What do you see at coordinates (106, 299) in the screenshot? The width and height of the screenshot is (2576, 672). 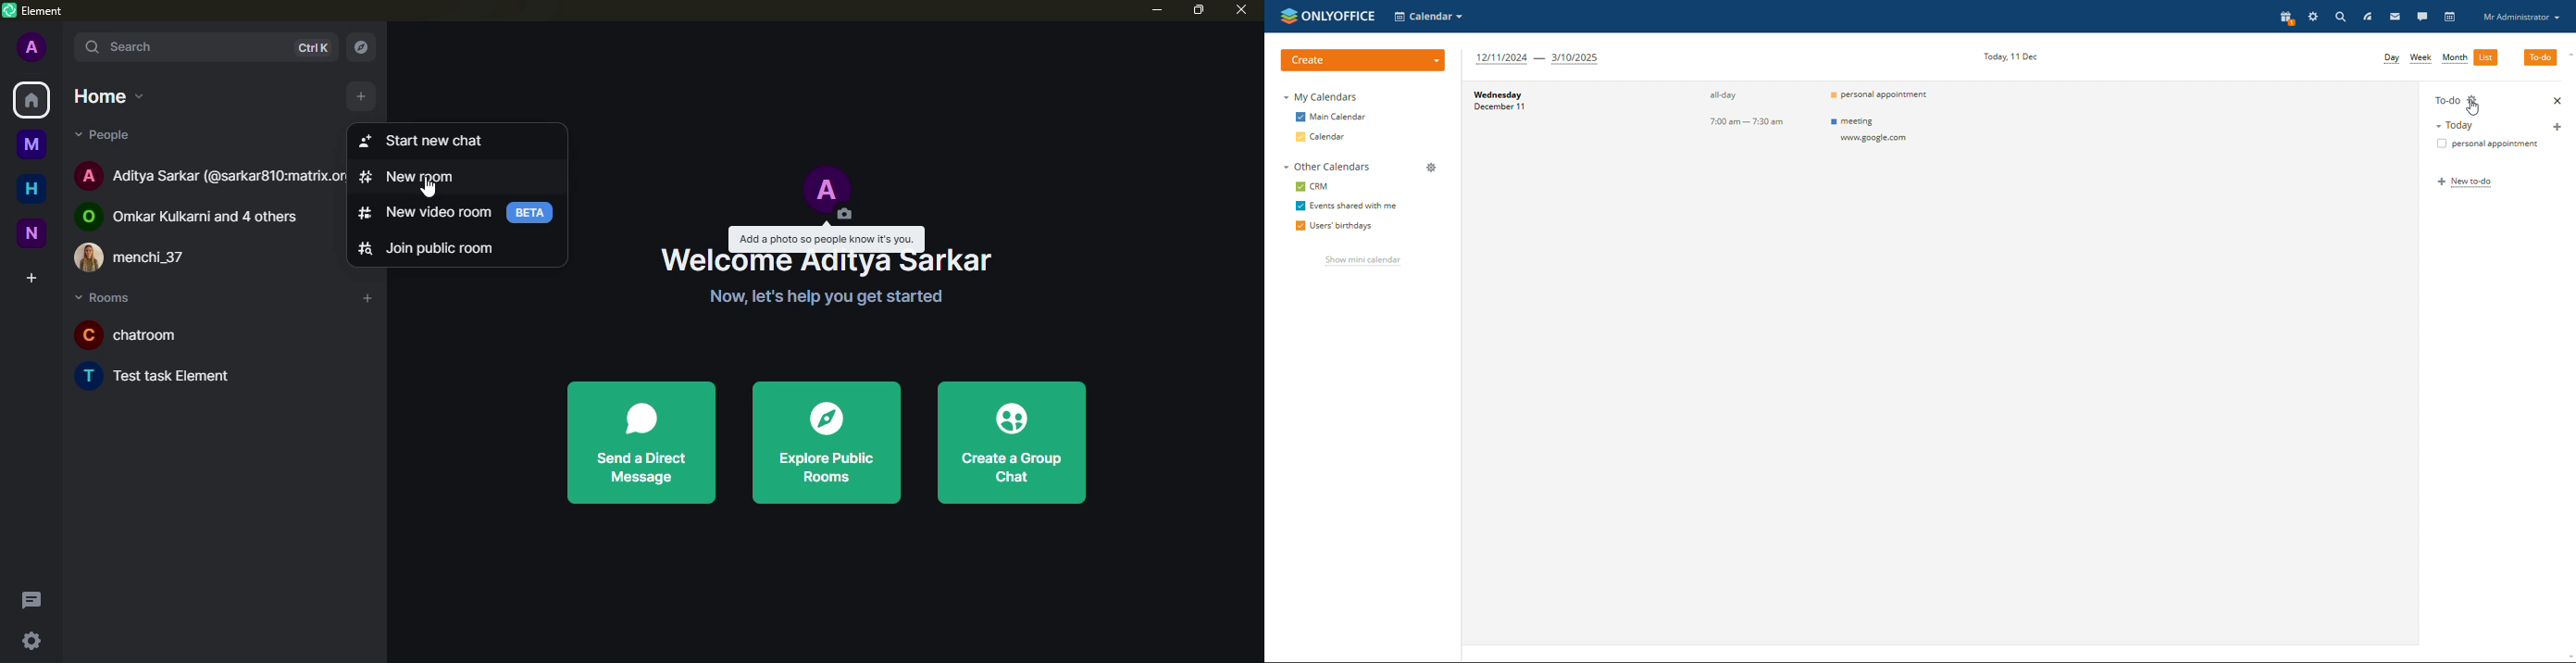 I see `rooms` at bounding box center [106, 299].